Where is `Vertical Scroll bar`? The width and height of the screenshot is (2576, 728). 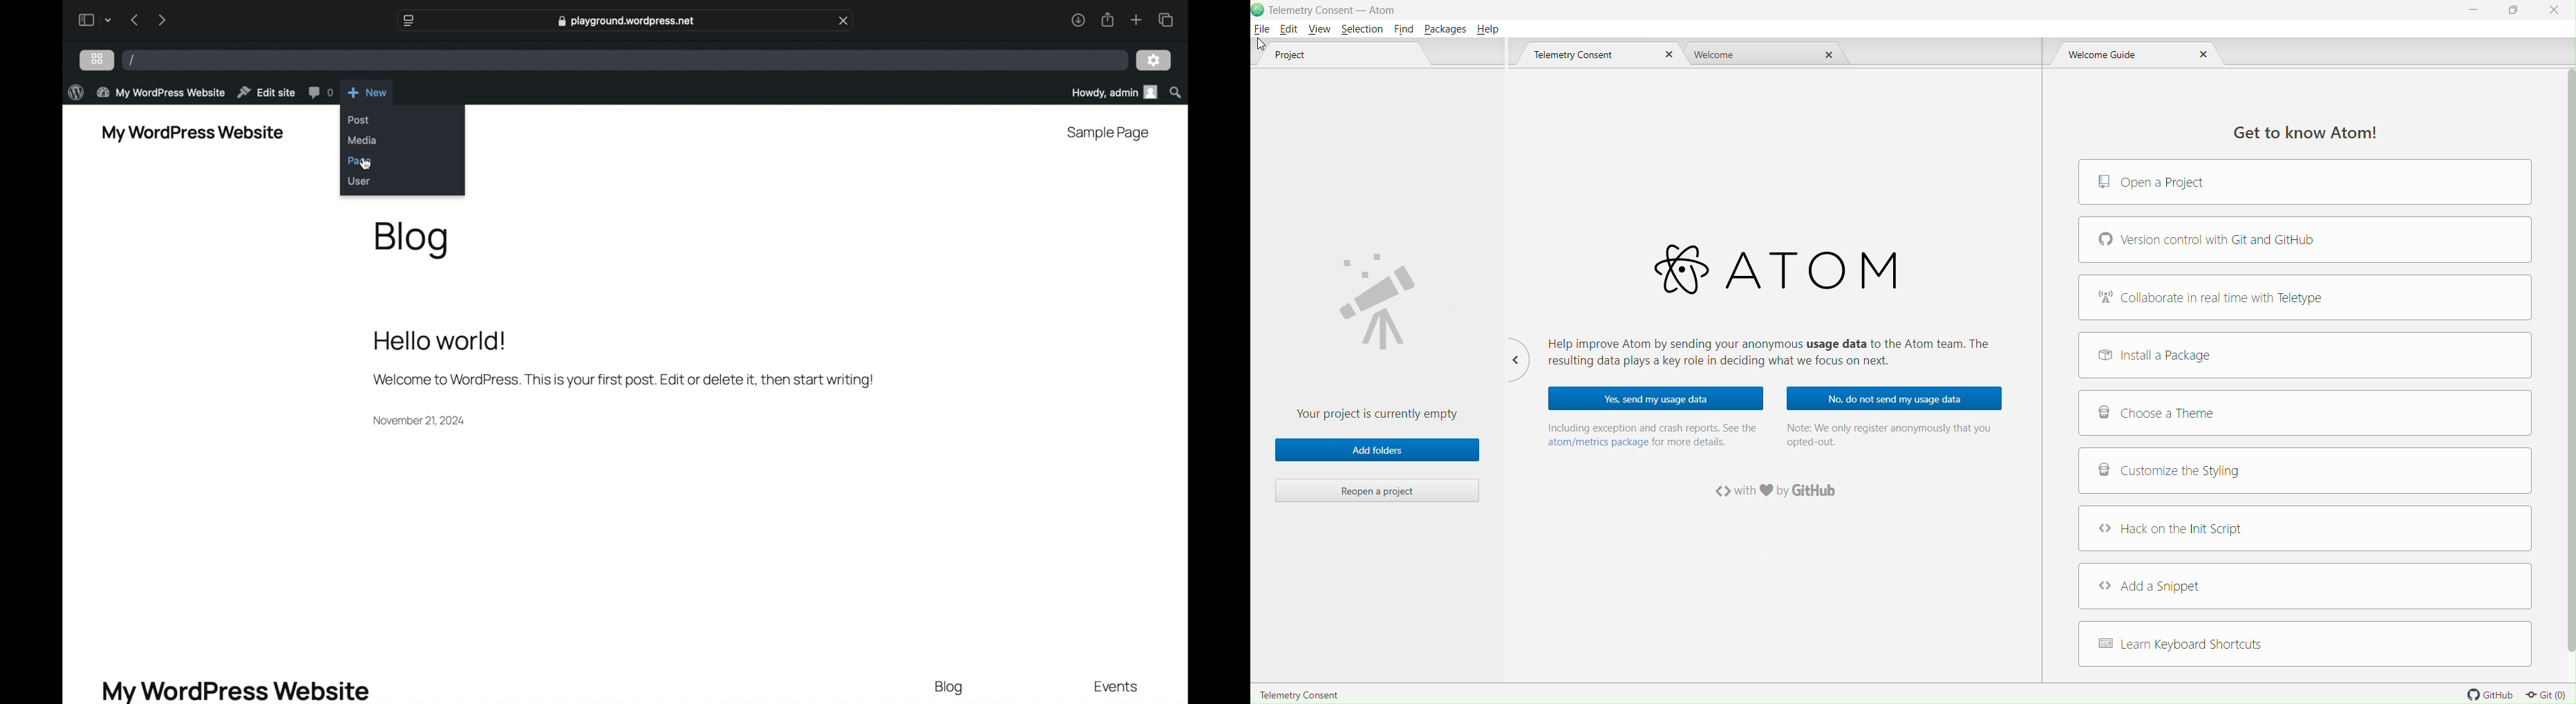 Vertical Scroll bar is located at coordinates (2565, 362).